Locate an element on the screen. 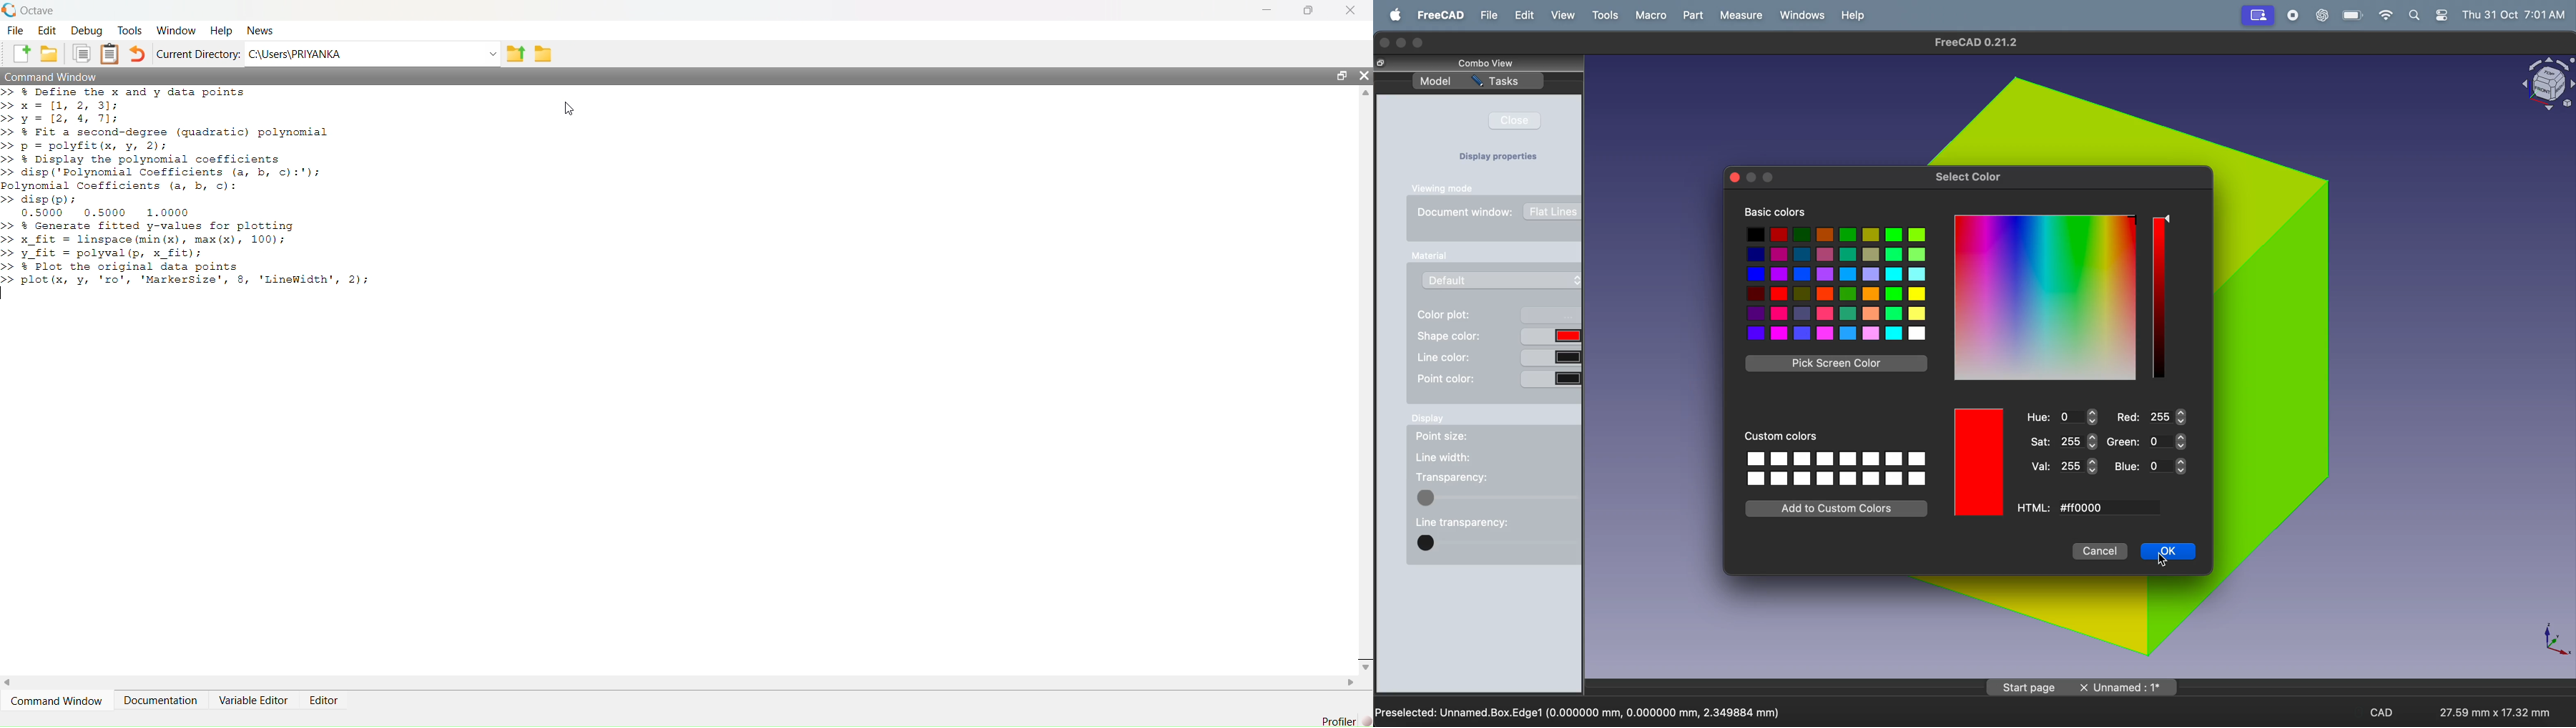 This screenshot has height=728, width=2576. toogle is located at coordinates (1498, 545).